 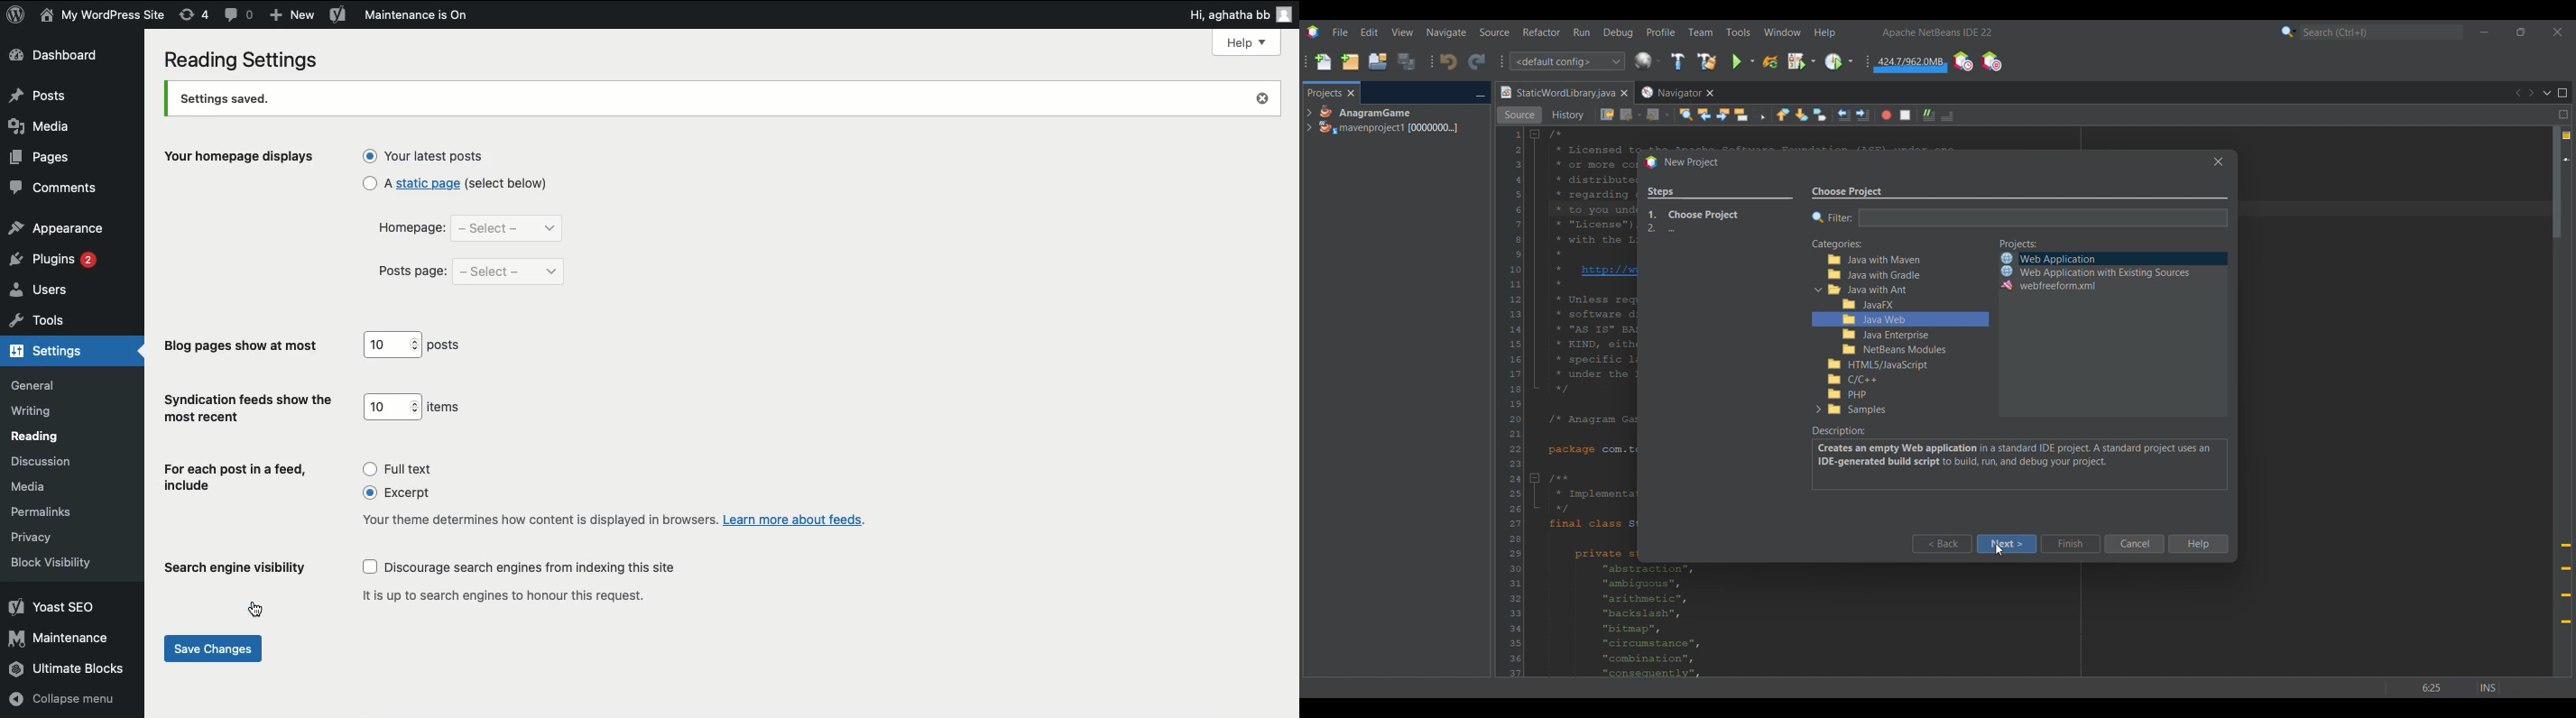 I want to click on Back, so click(x=1631, y=115).